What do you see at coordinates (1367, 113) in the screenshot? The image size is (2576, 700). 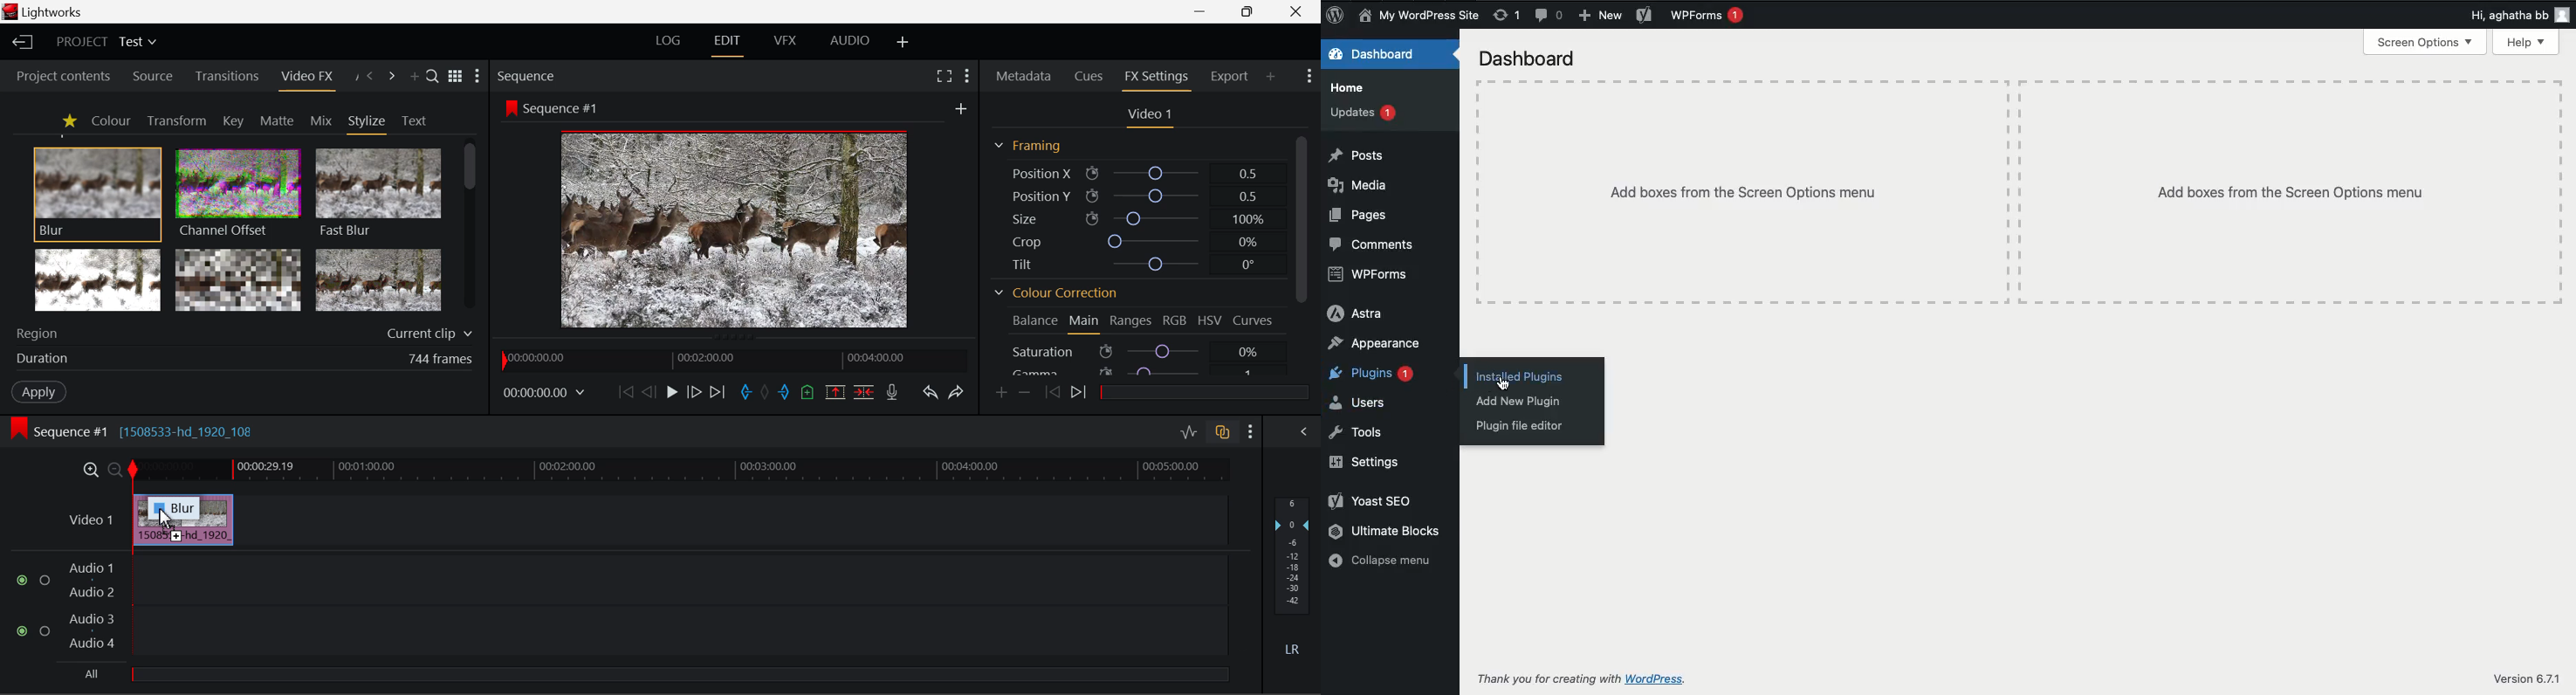 I see `Updates` at bounding box center [1367, 113].